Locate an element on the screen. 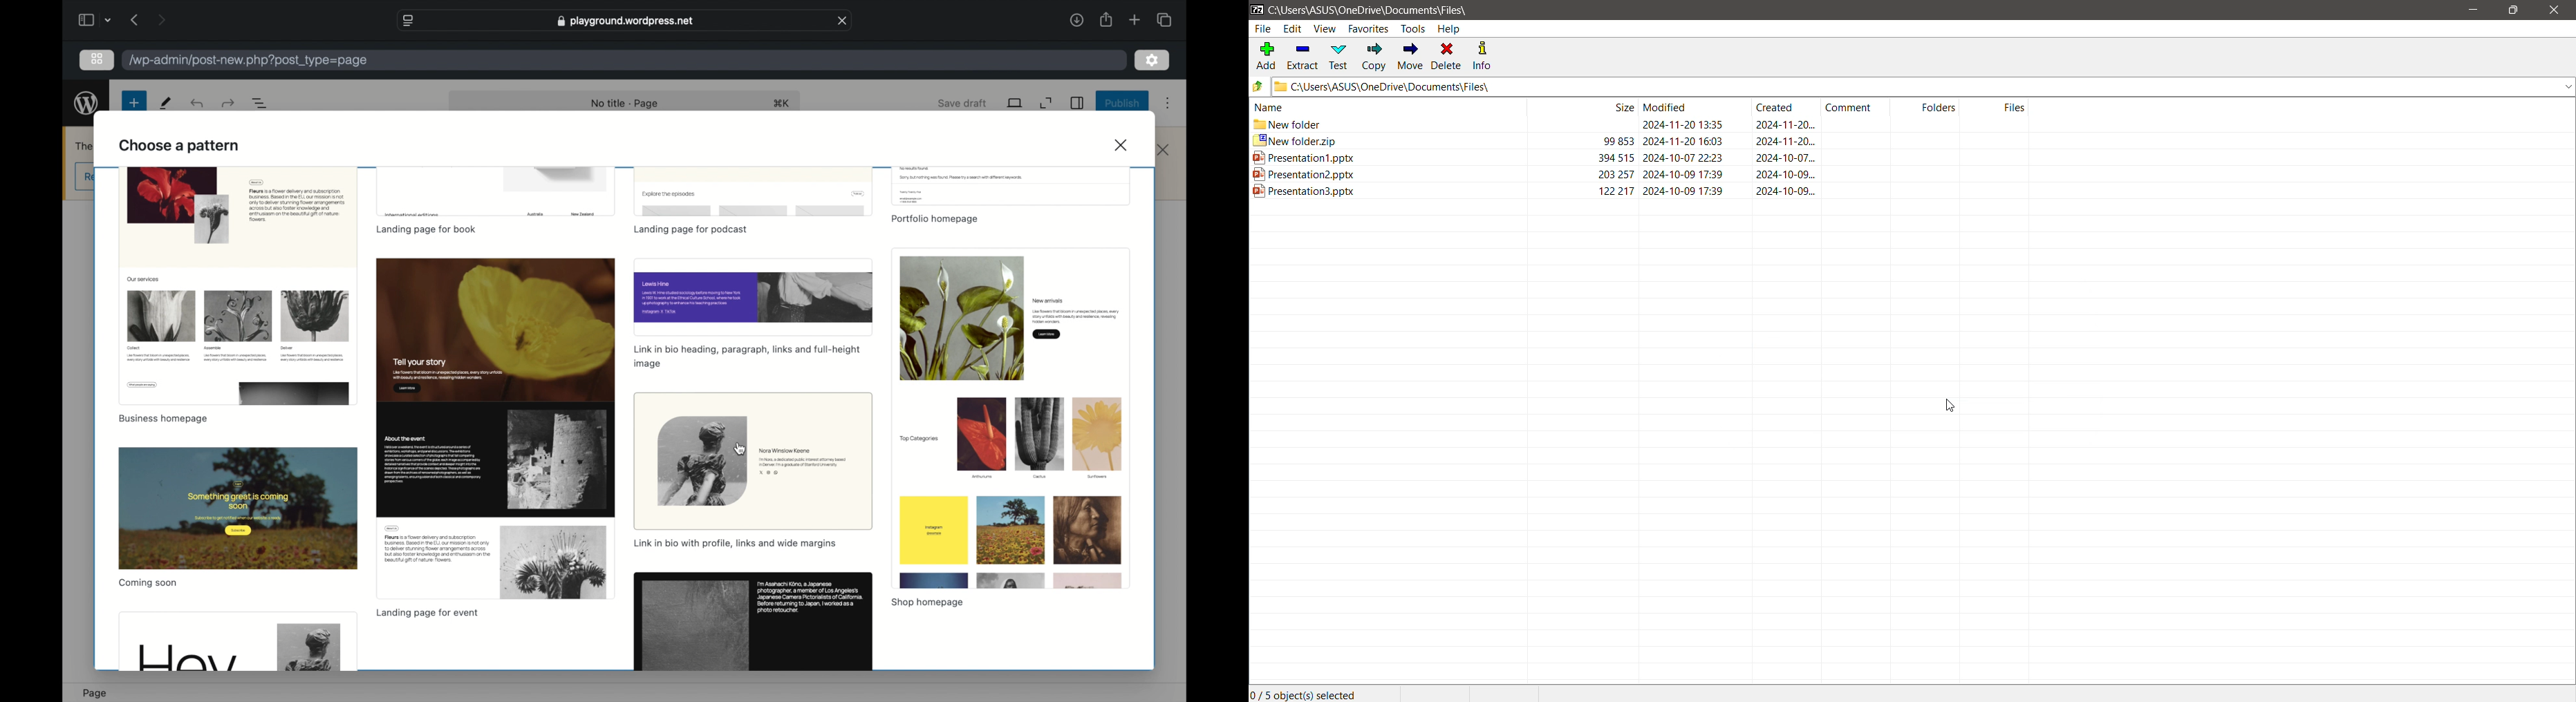 The height and width of the screenshot is (728, 2576). web address is located at coordinates (626, 21).